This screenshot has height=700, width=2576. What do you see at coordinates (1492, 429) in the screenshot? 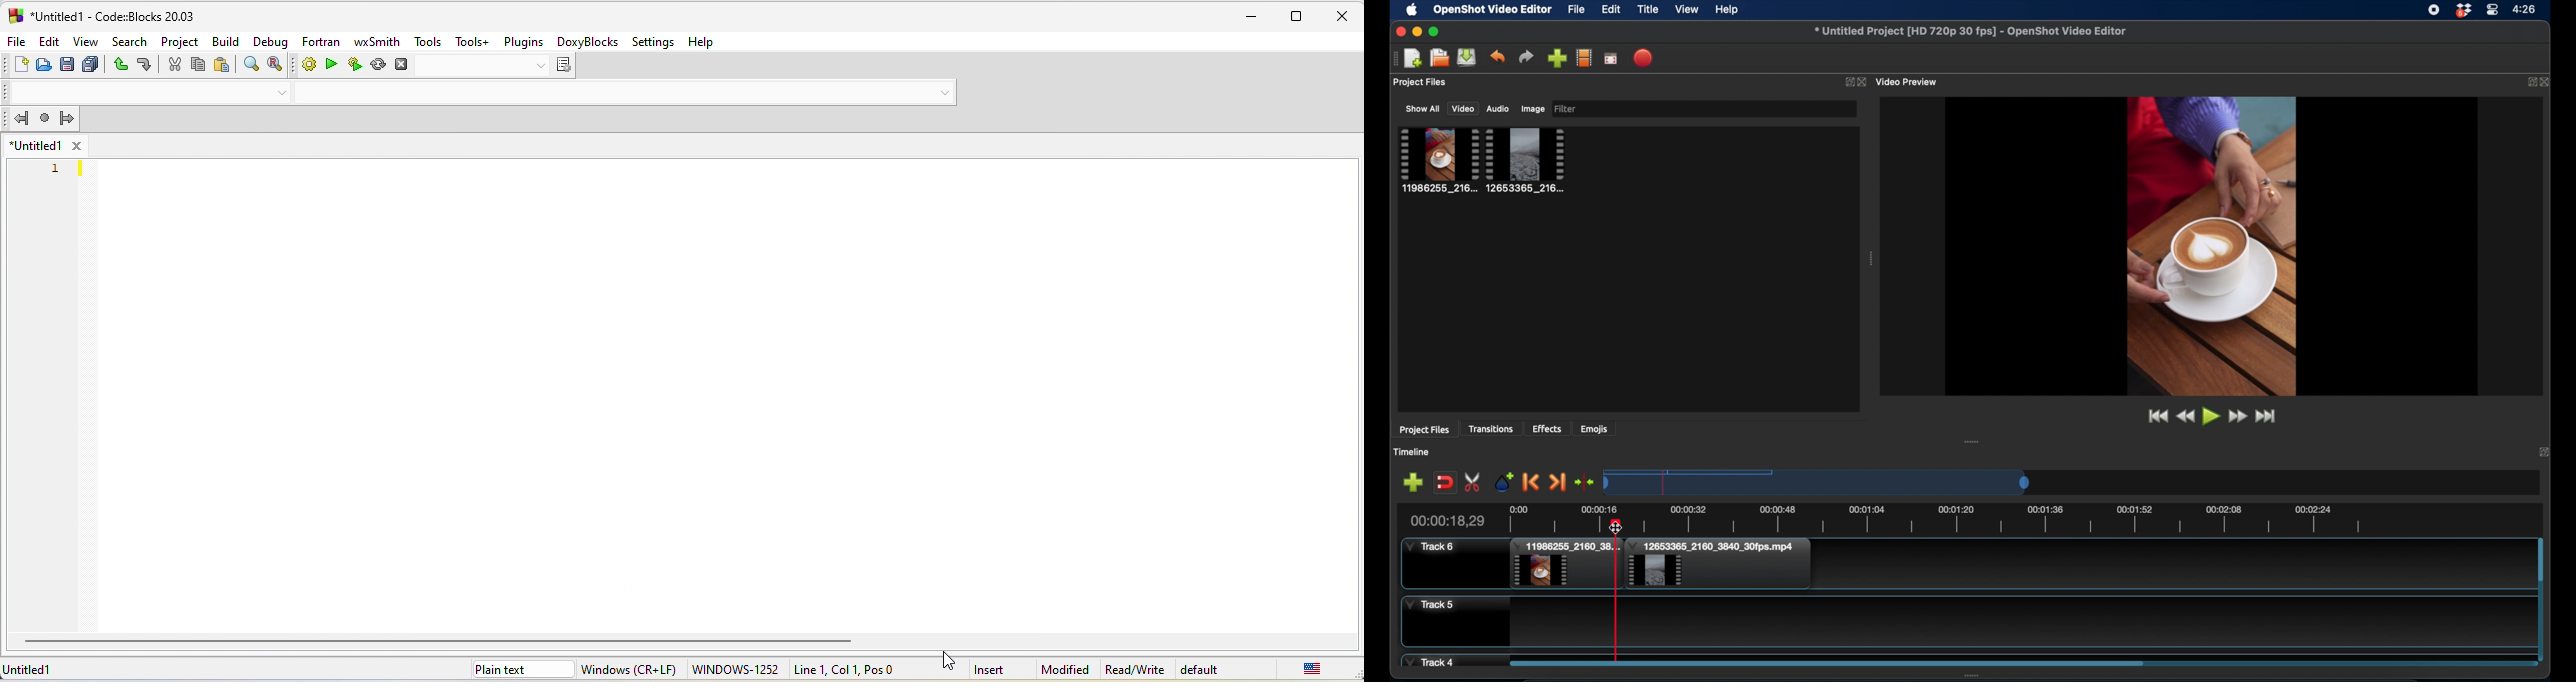
I see `transitions` at bounding box center [1492, 429].